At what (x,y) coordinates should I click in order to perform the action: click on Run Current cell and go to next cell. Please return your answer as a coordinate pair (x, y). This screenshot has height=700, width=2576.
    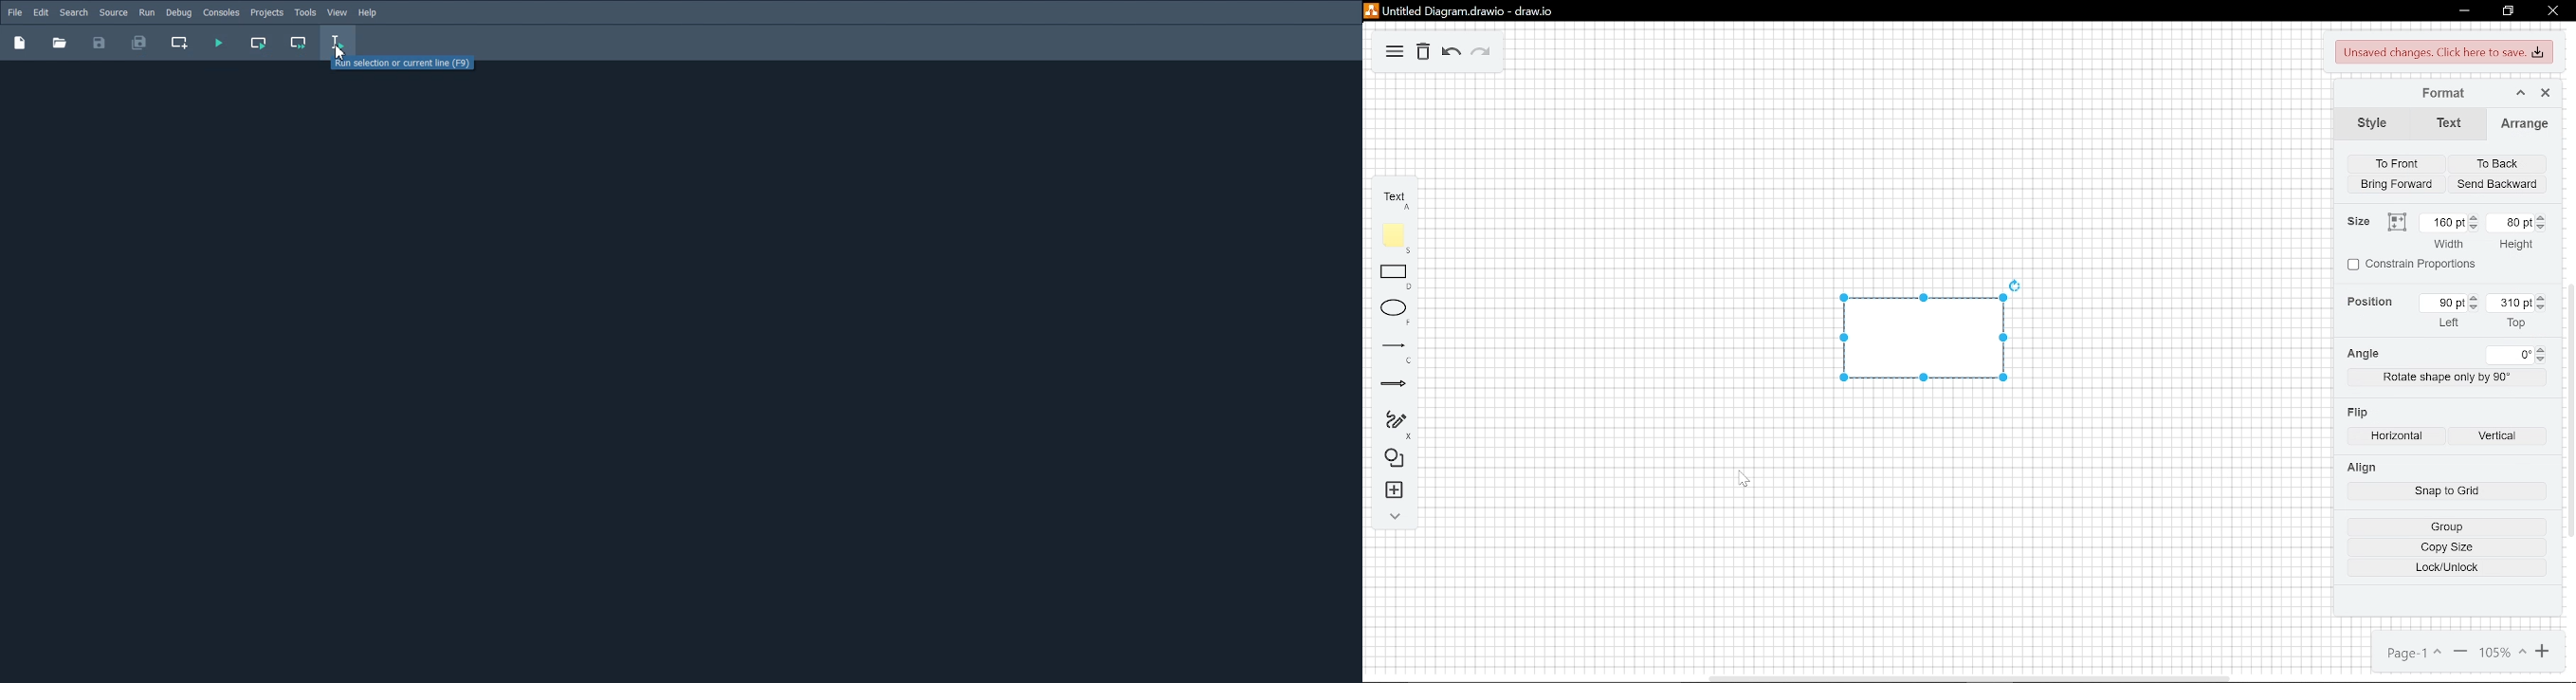
    Looking at the image, I should click on (297, 43).